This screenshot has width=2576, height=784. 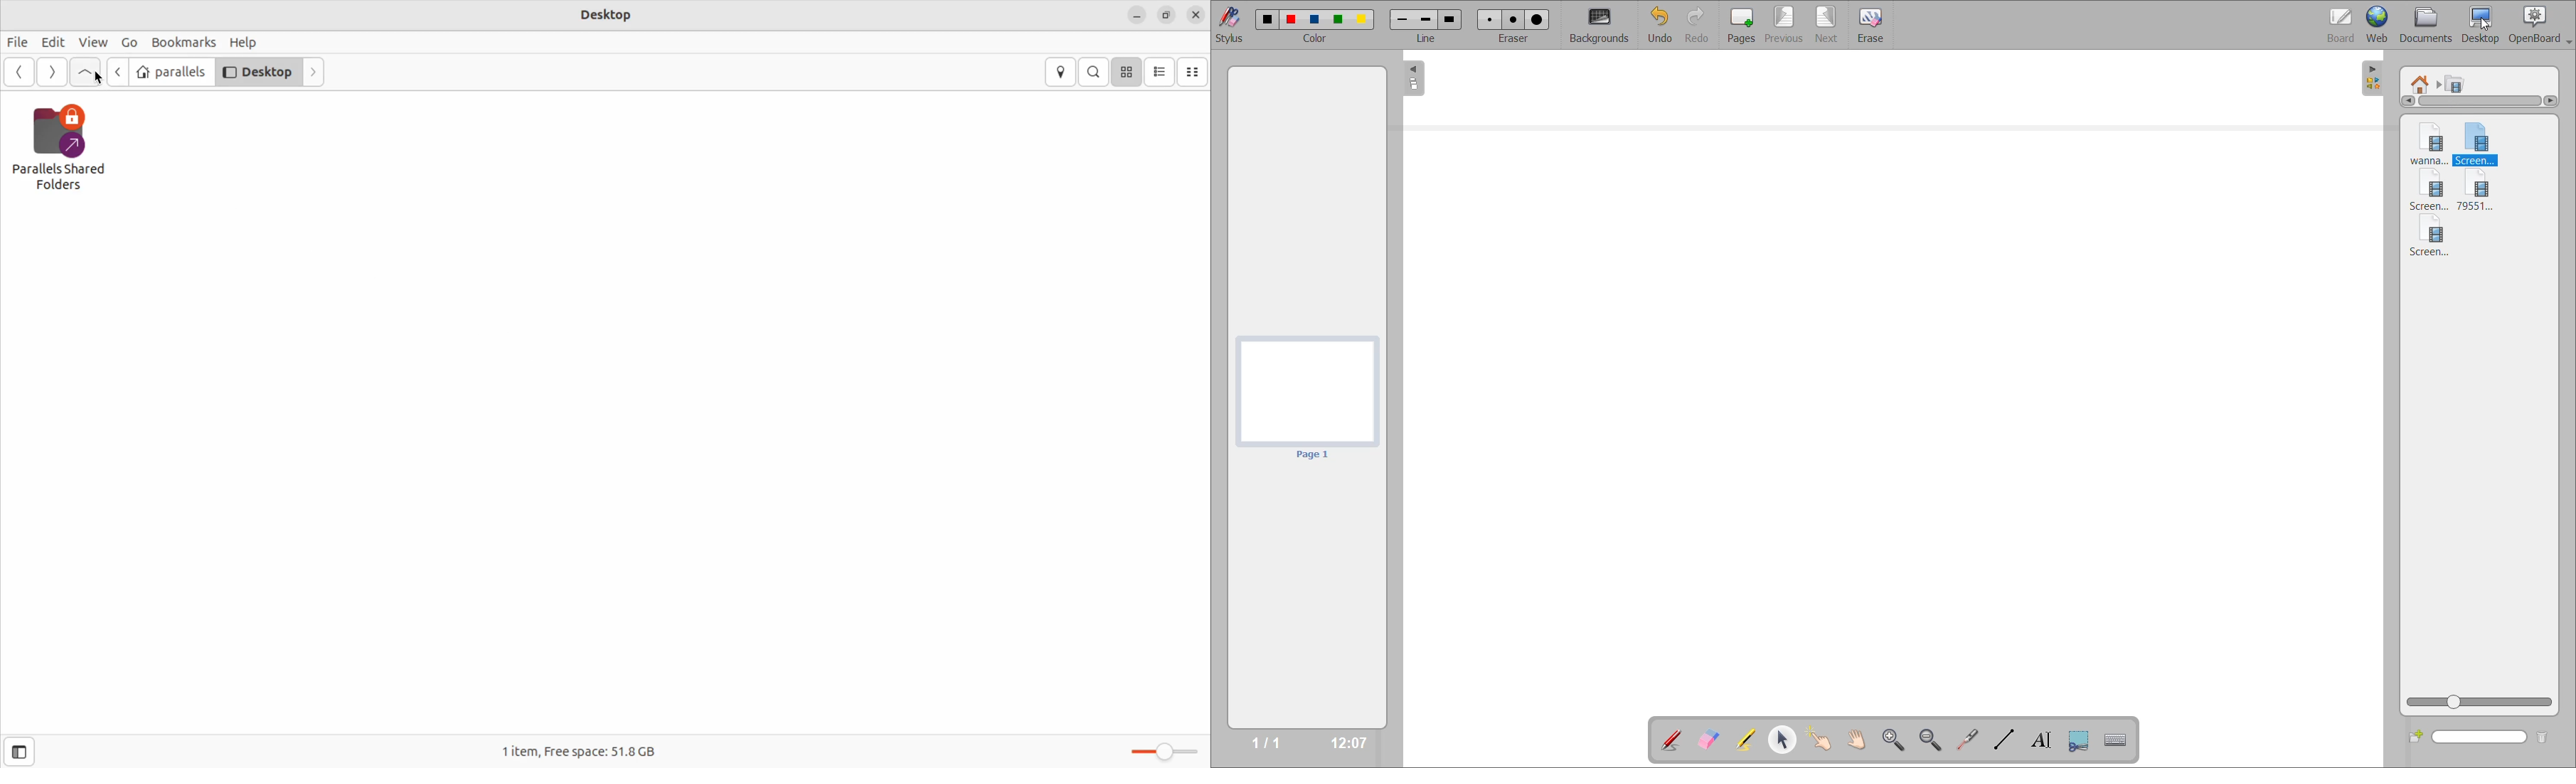 I want to click on color 1, so click(x=1267, y=18).